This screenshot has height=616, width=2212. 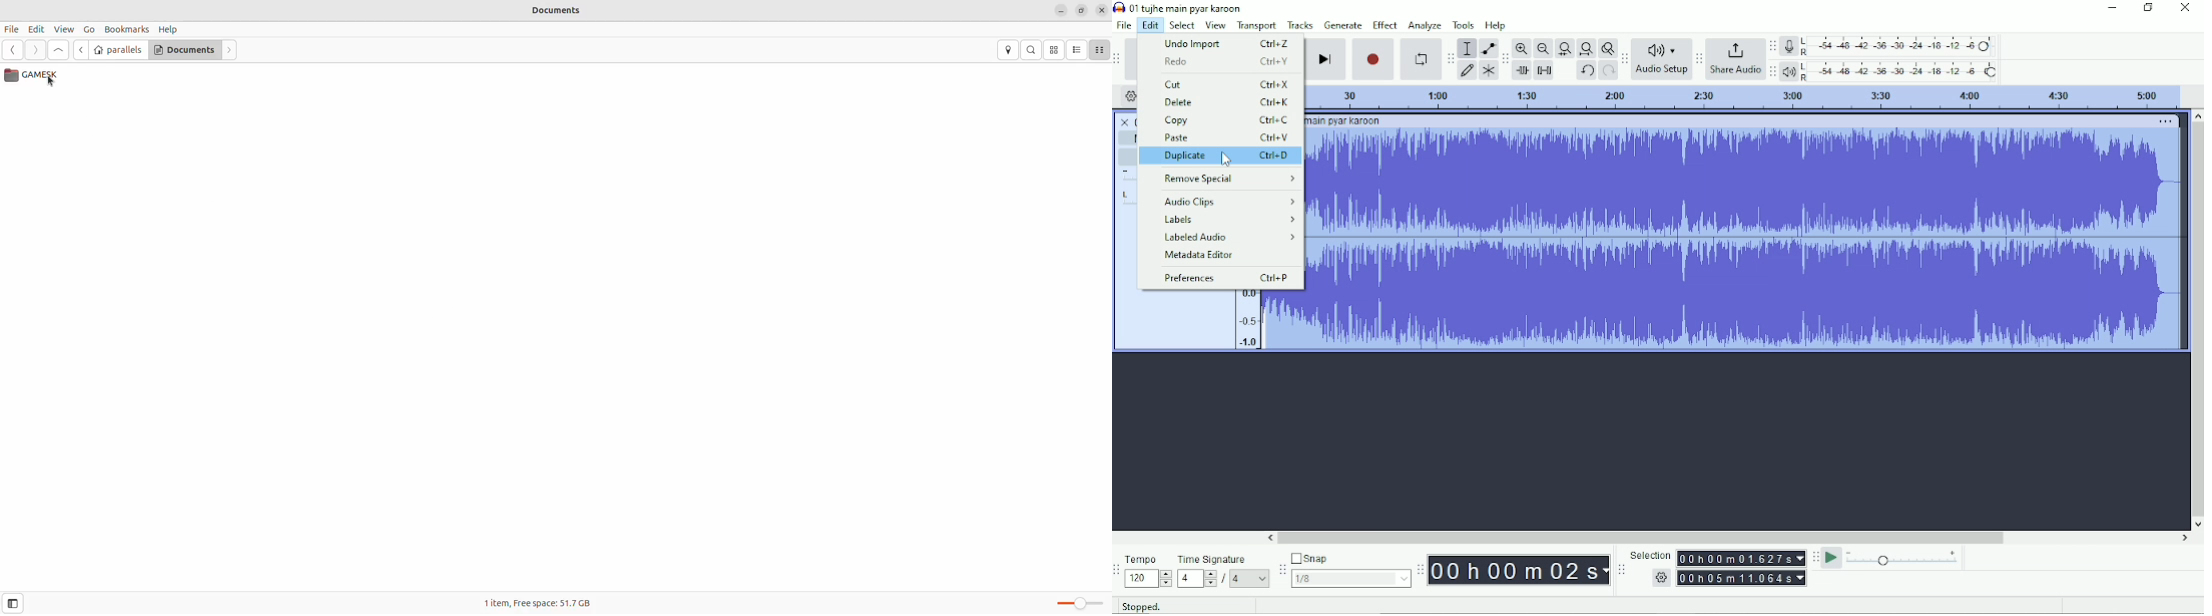 I want to click on toggle sidebar, so click(x=17, y=600).